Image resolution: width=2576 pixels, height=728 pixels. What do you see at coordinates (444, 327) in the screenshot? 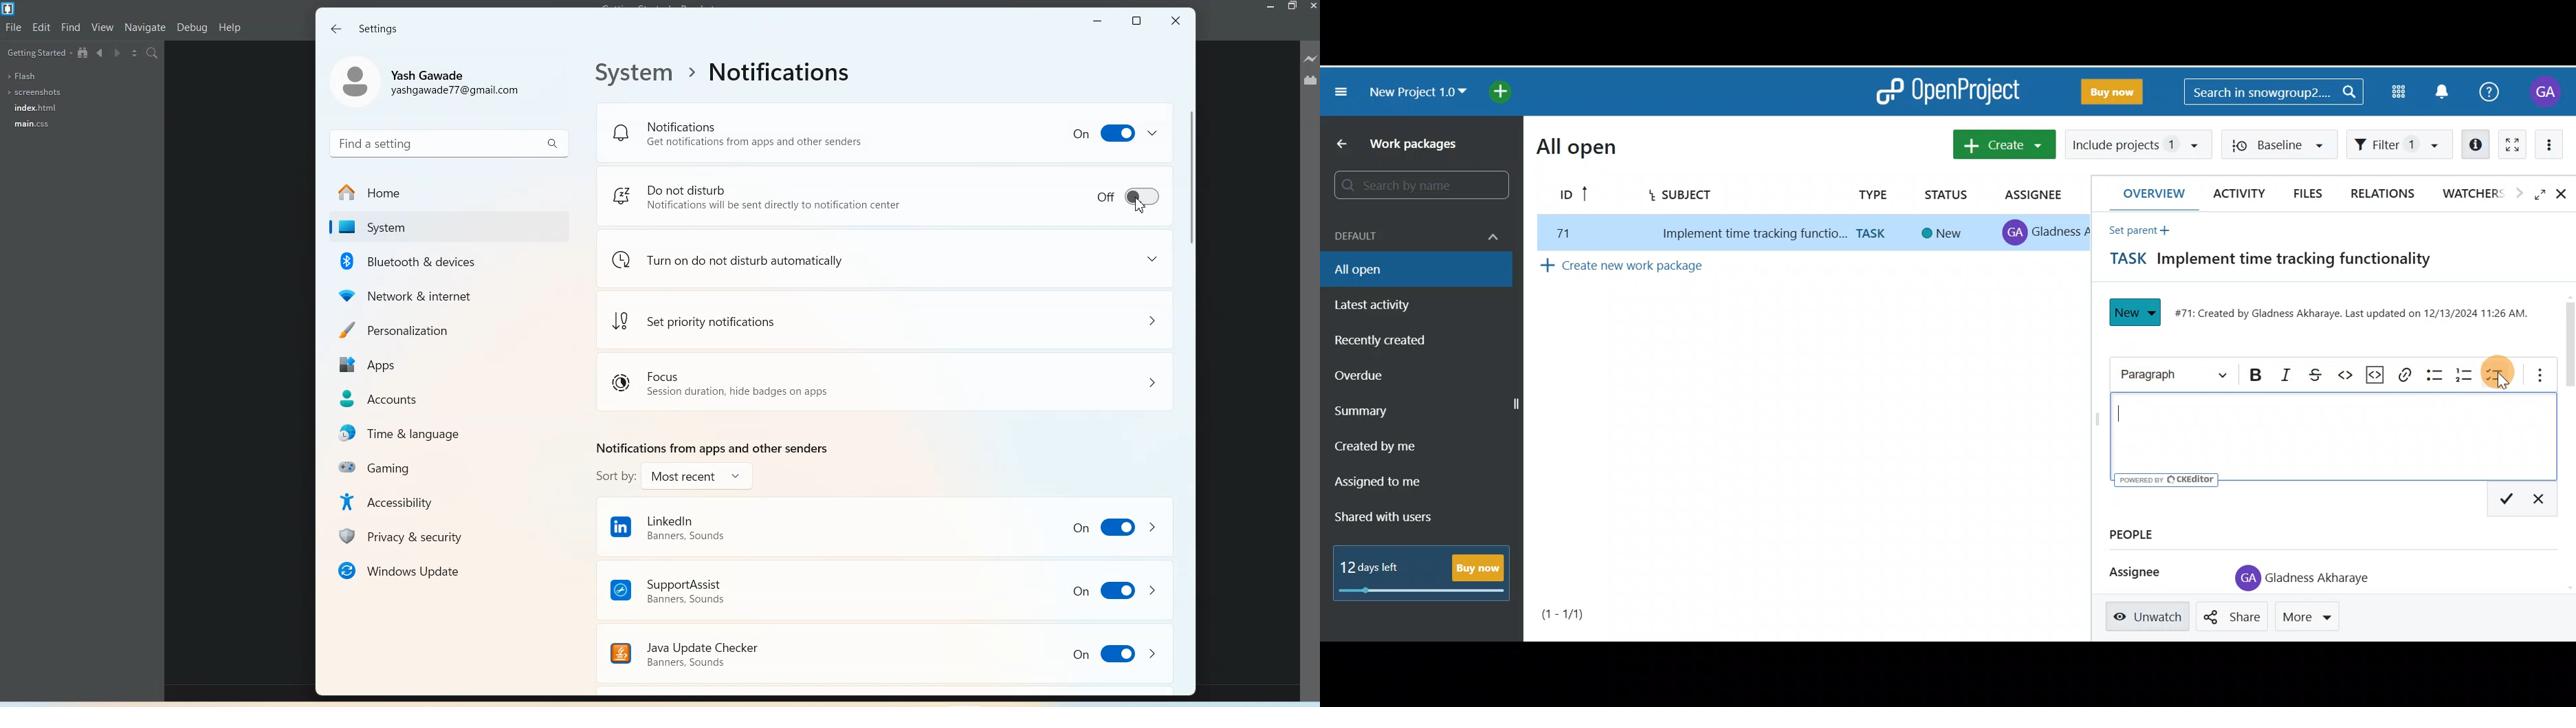
I see `Personalization` at bounding box center [444, 327].